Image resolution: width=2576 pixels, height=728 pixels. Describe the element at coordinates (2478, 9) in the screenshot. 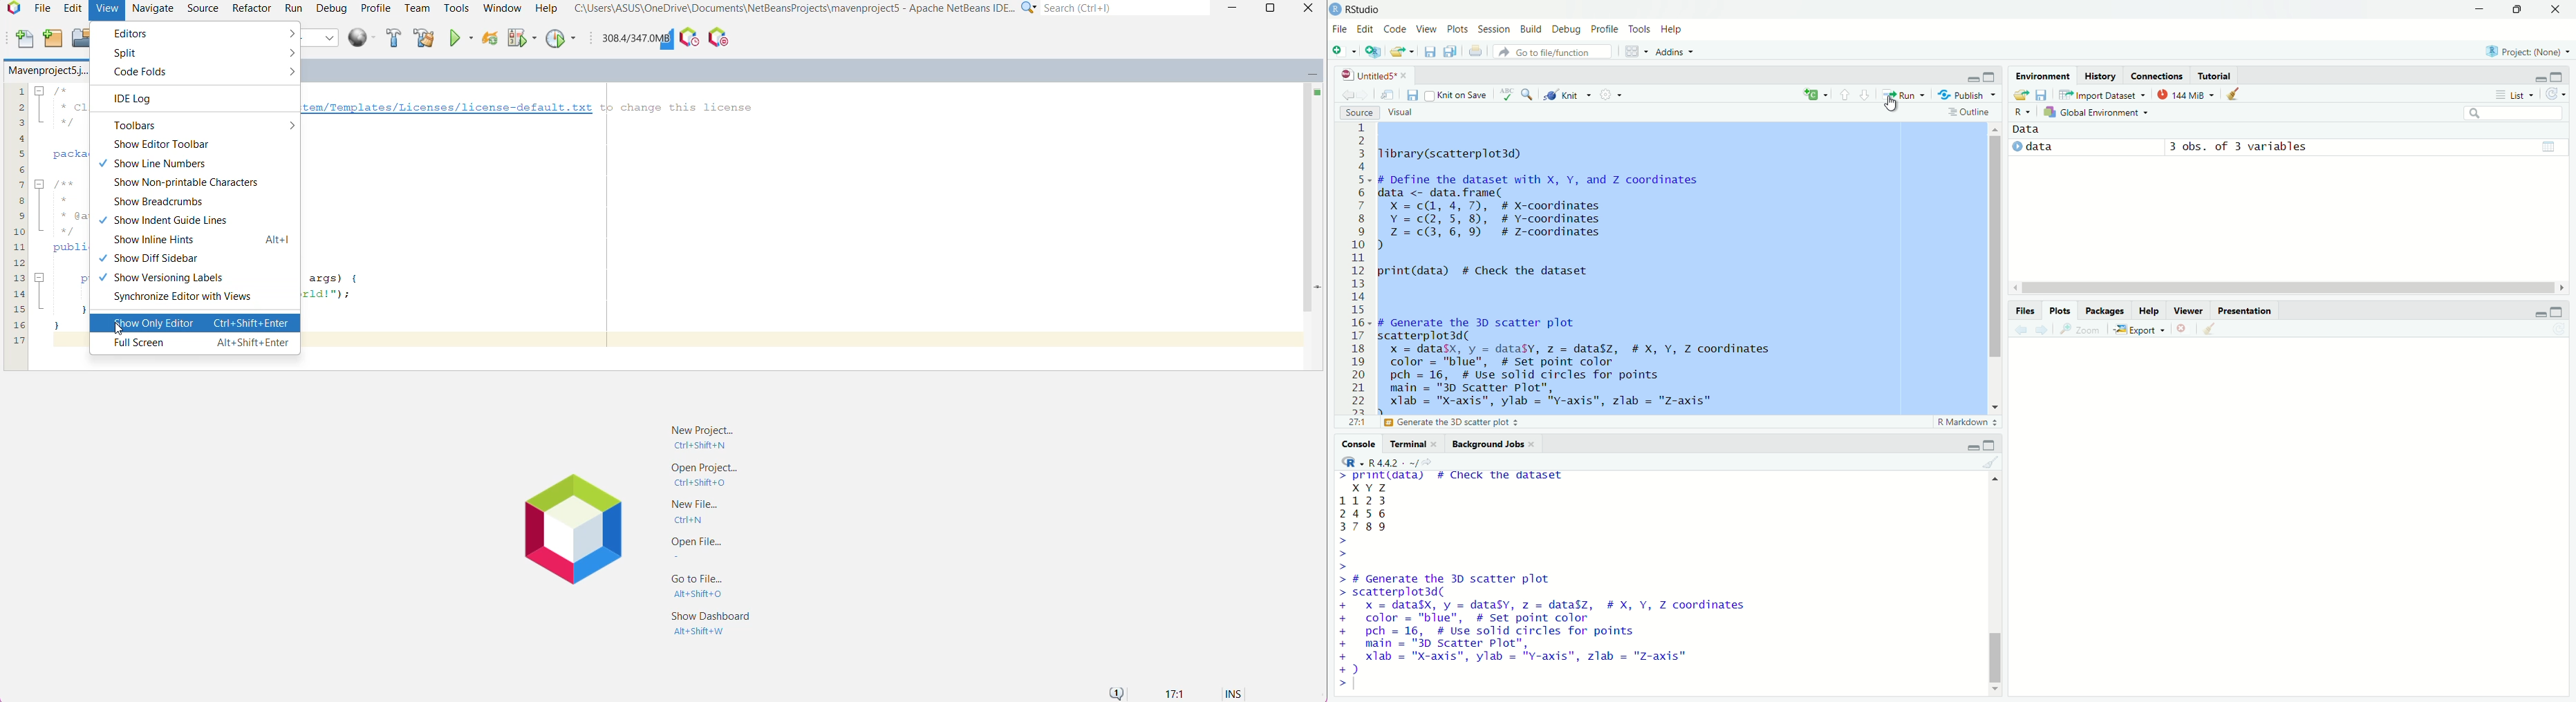

I see `minimize` at that location.